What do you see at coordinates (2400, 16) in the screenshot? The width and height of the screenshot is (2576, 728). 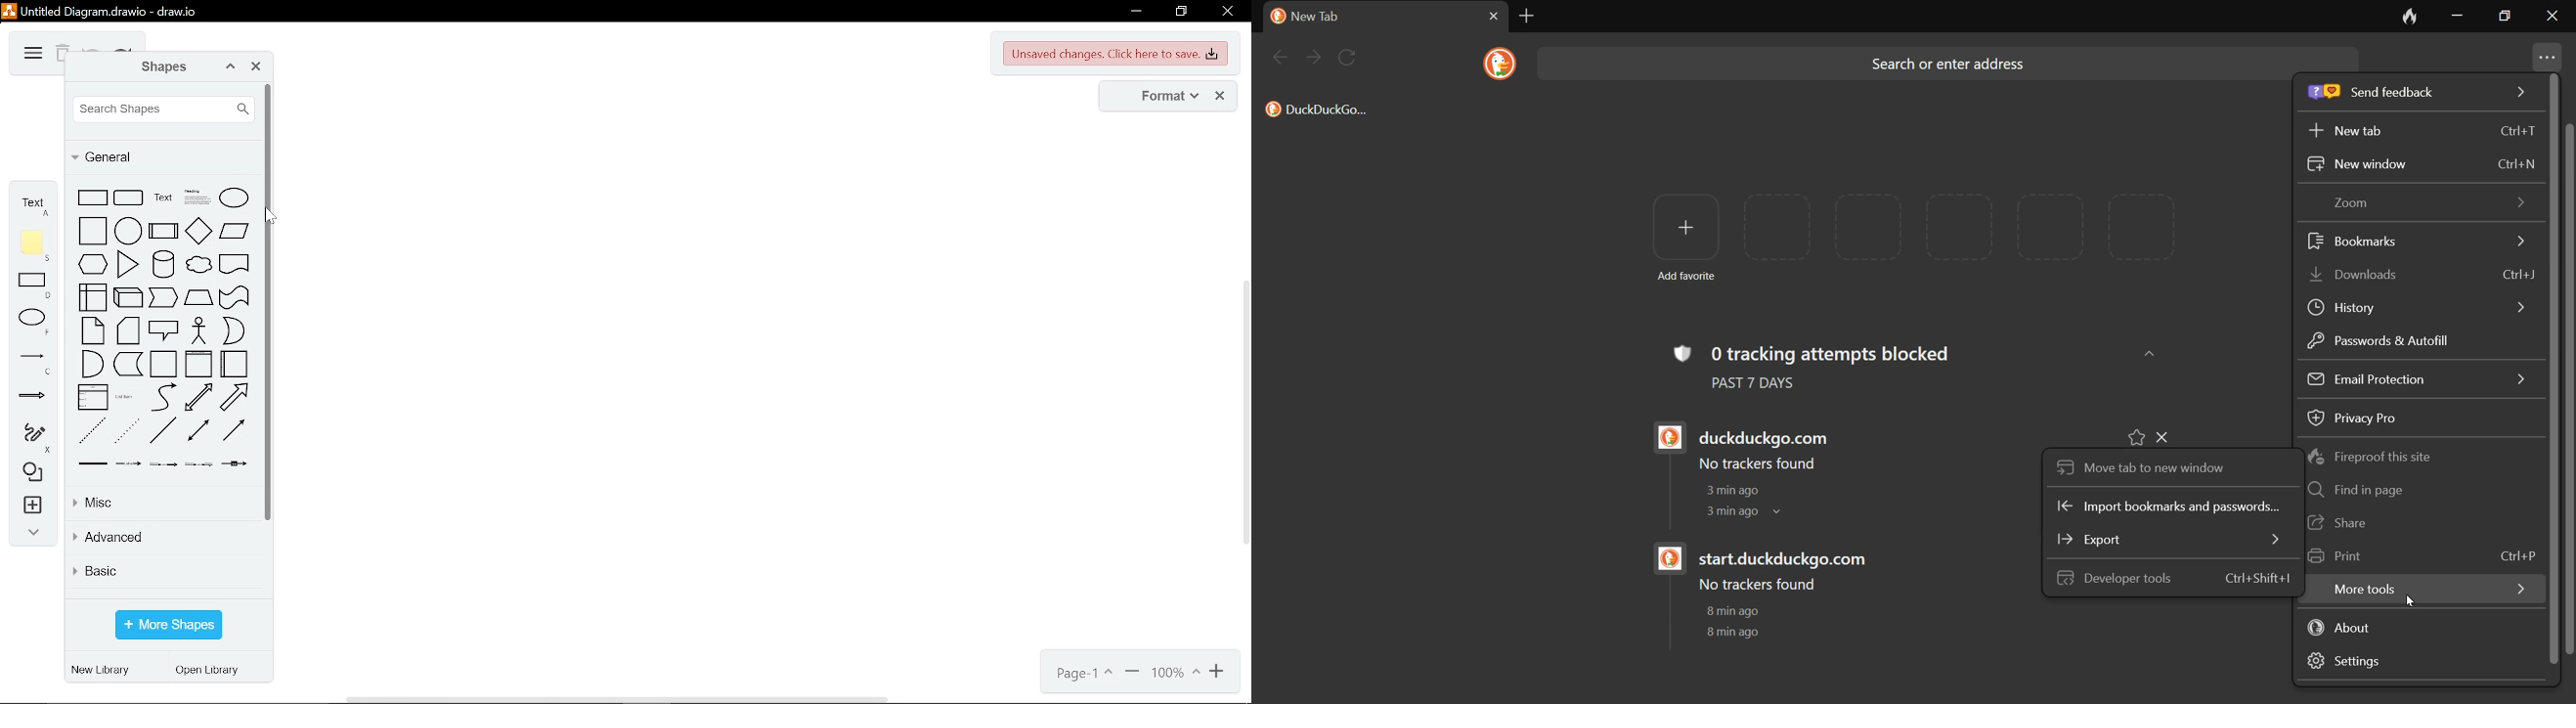 I see `close tab and clear data` at bounding box center [2400, 16].